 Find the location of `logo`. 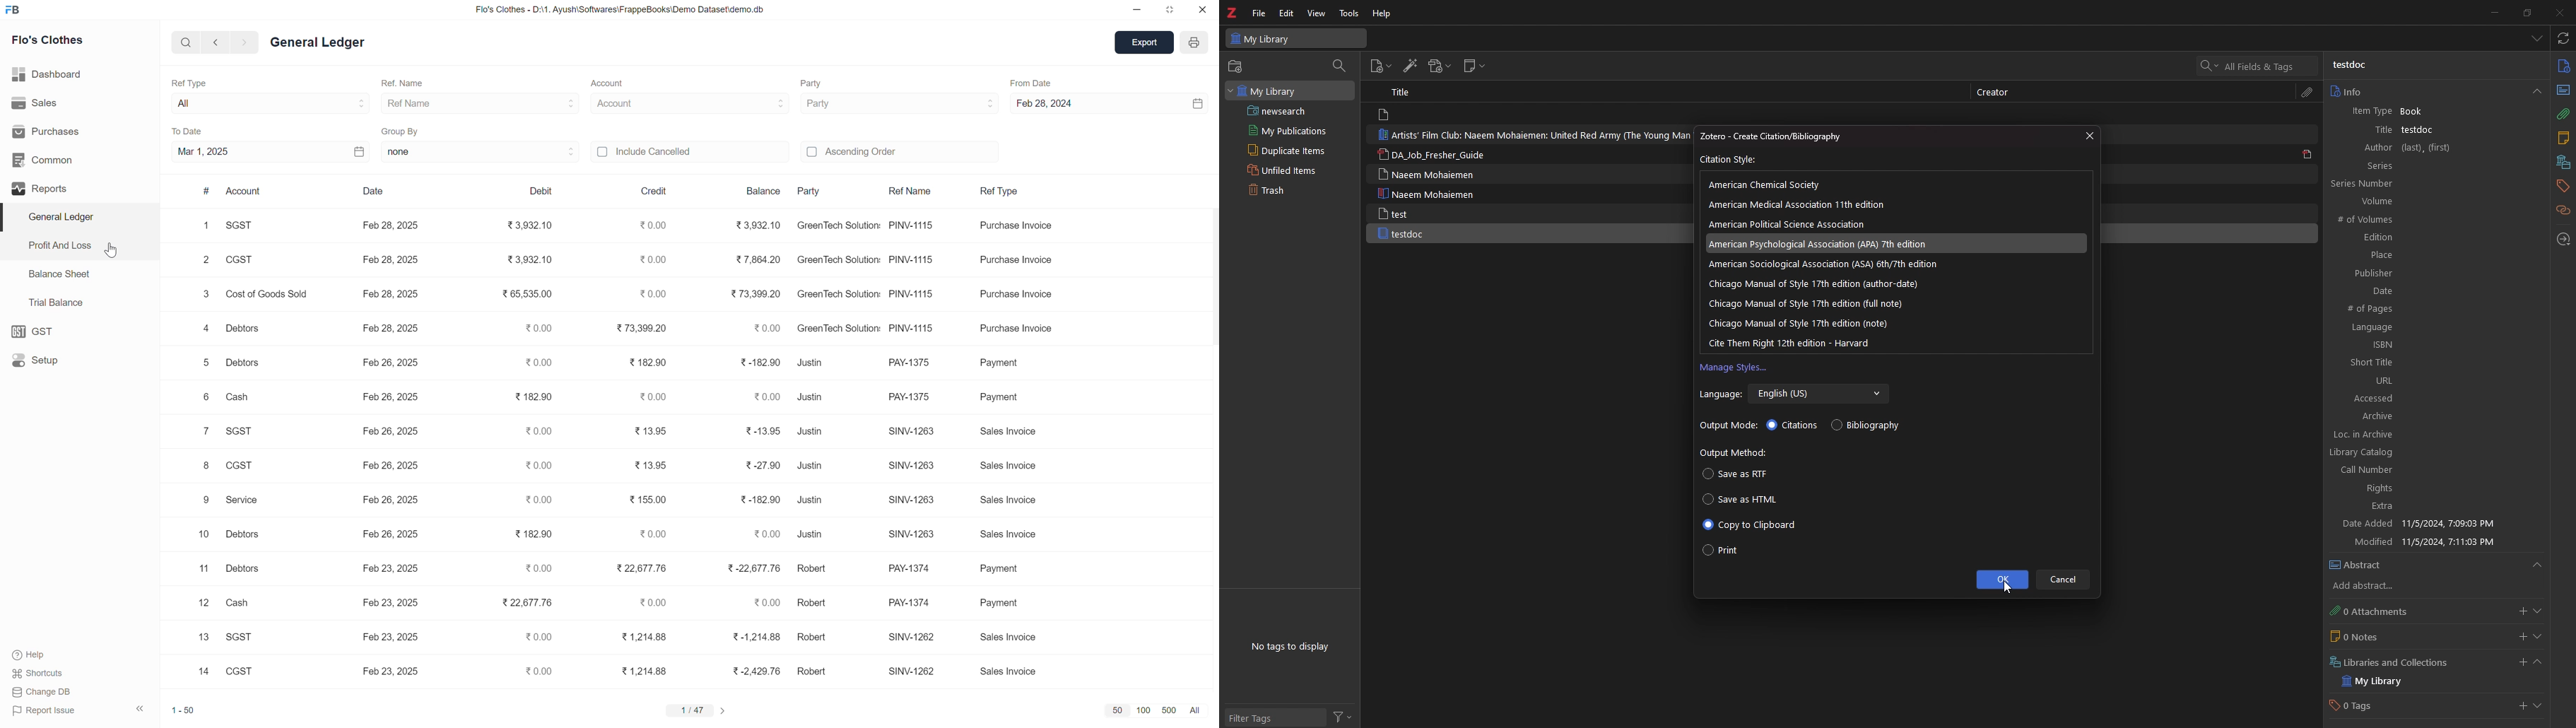

logo is located at coordinates (1233, 13).